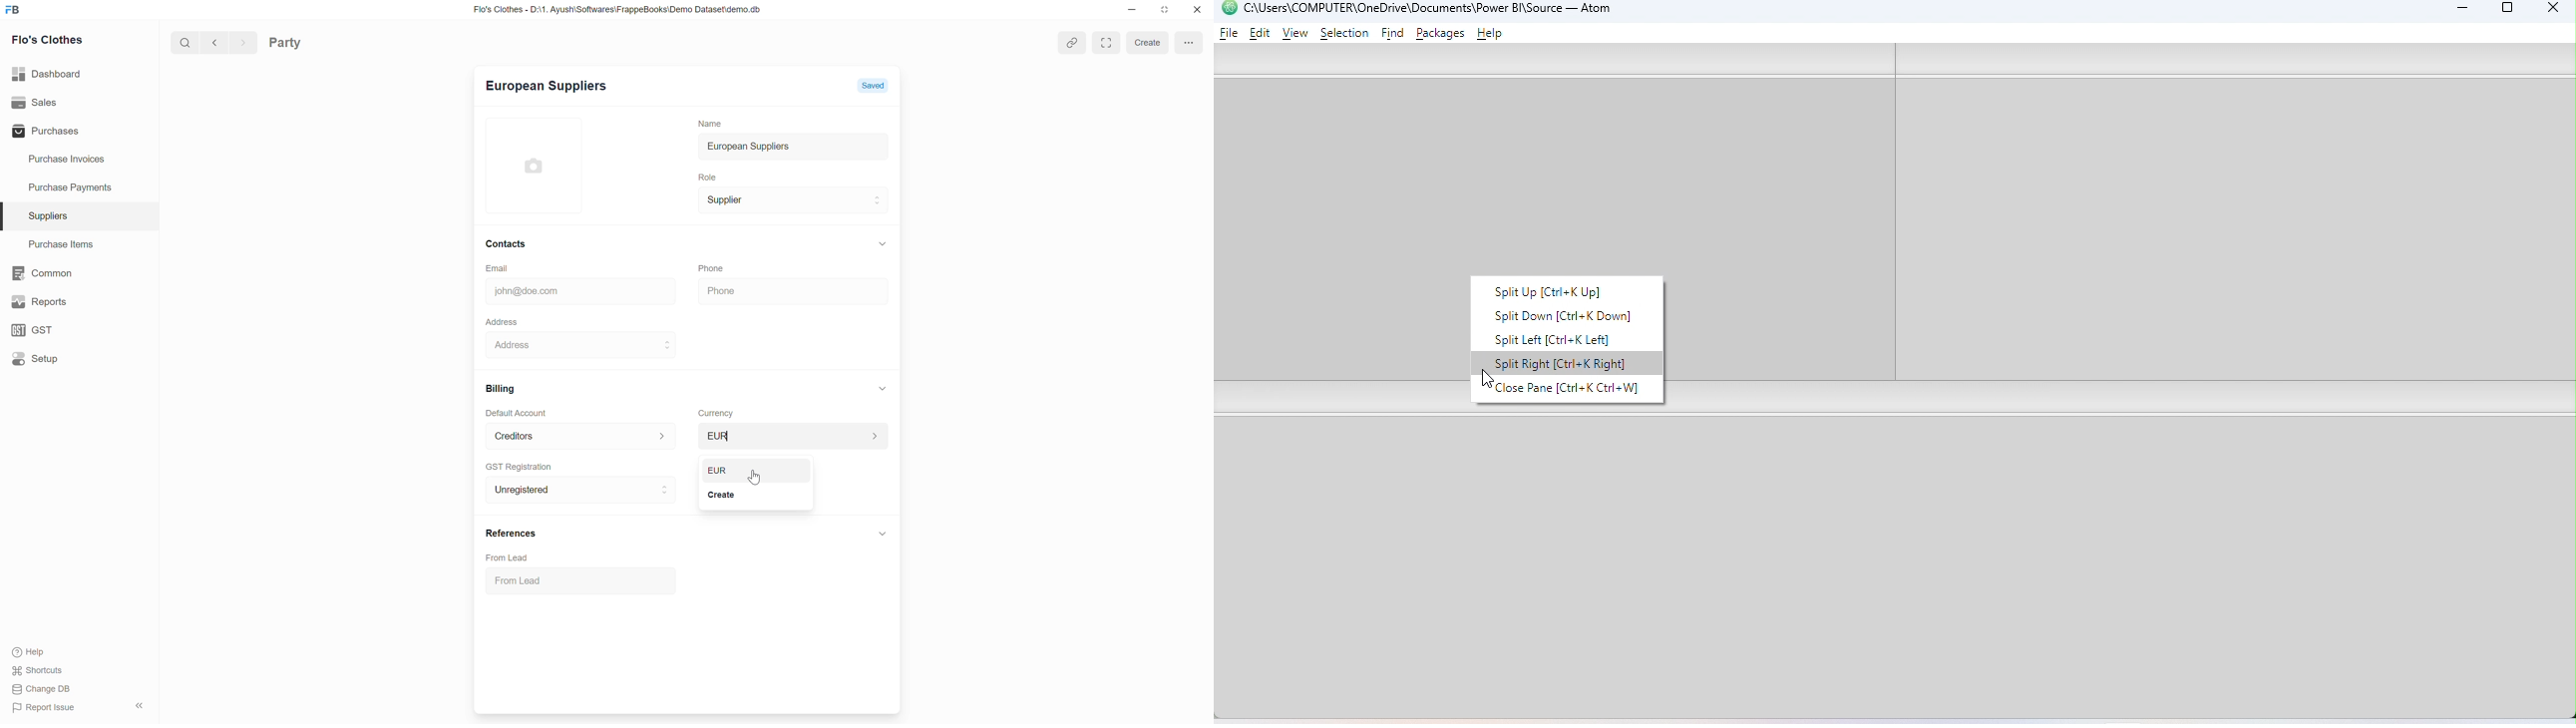 The image size is (2576, 728). I want to click on suppliers, so click(47, 216).